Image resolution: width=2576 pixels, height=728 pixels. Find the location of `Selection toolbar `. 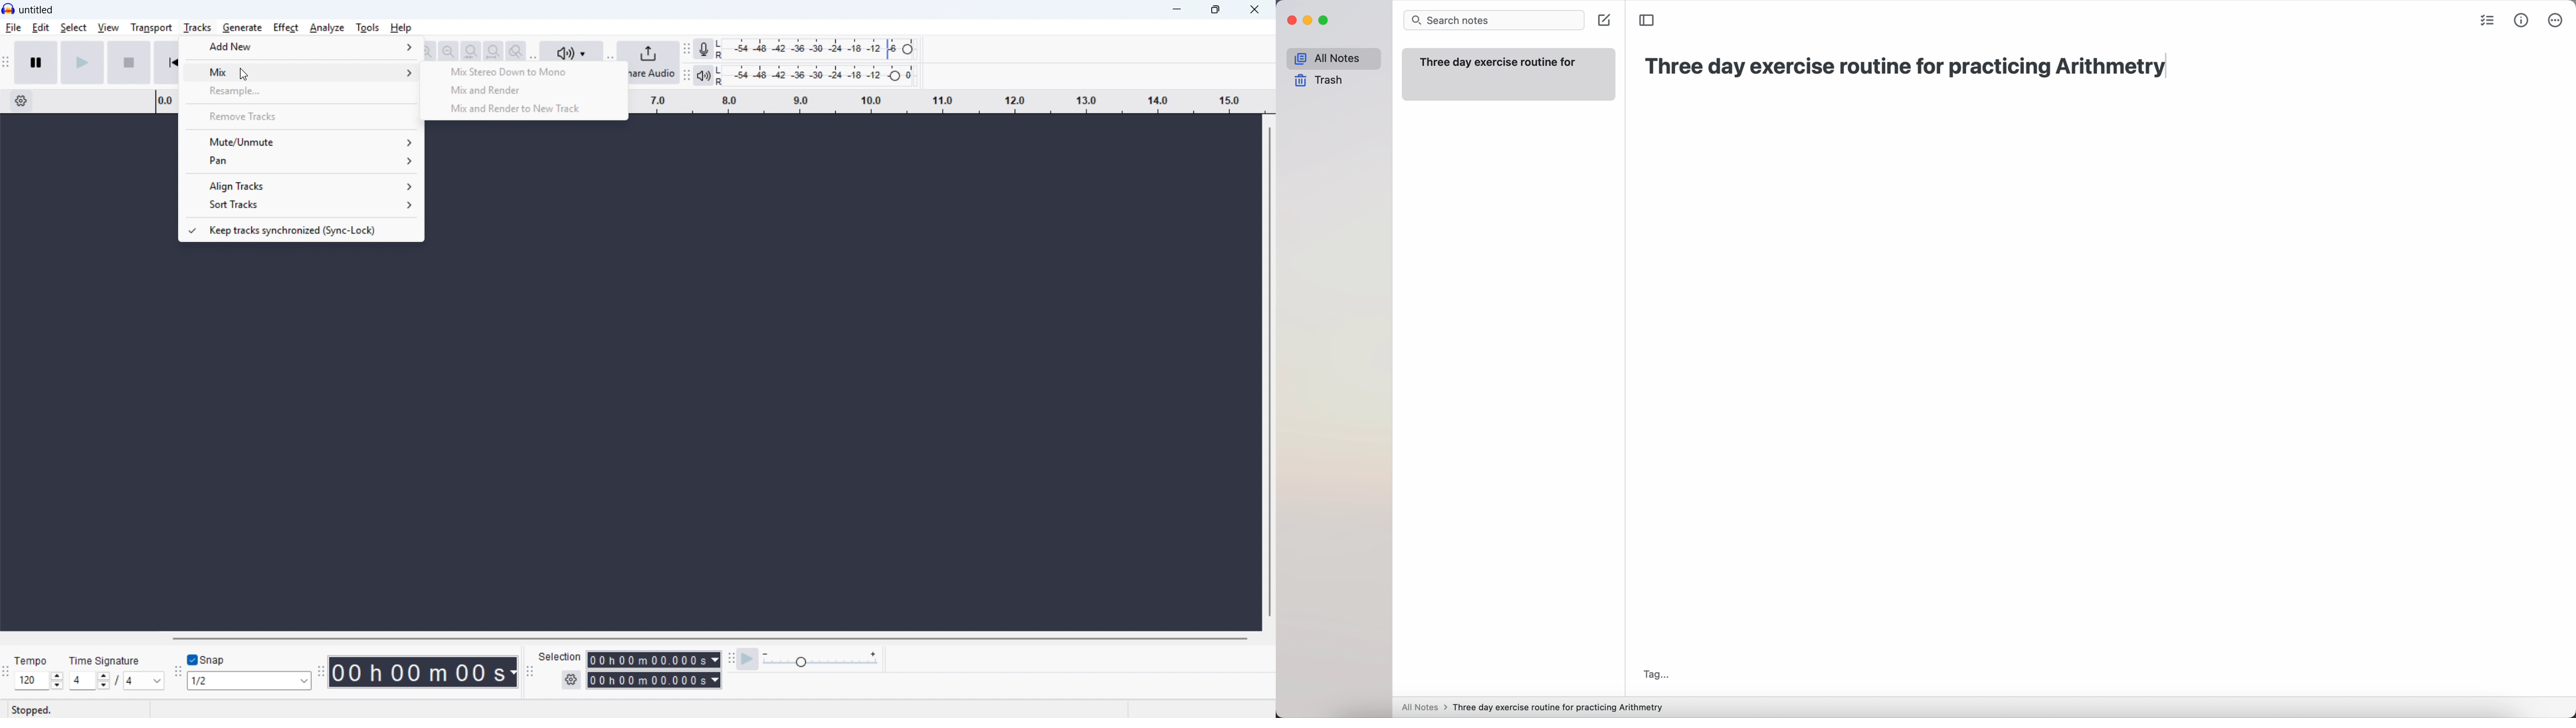

Selection toolbar  is located at coordinates (530, 672).